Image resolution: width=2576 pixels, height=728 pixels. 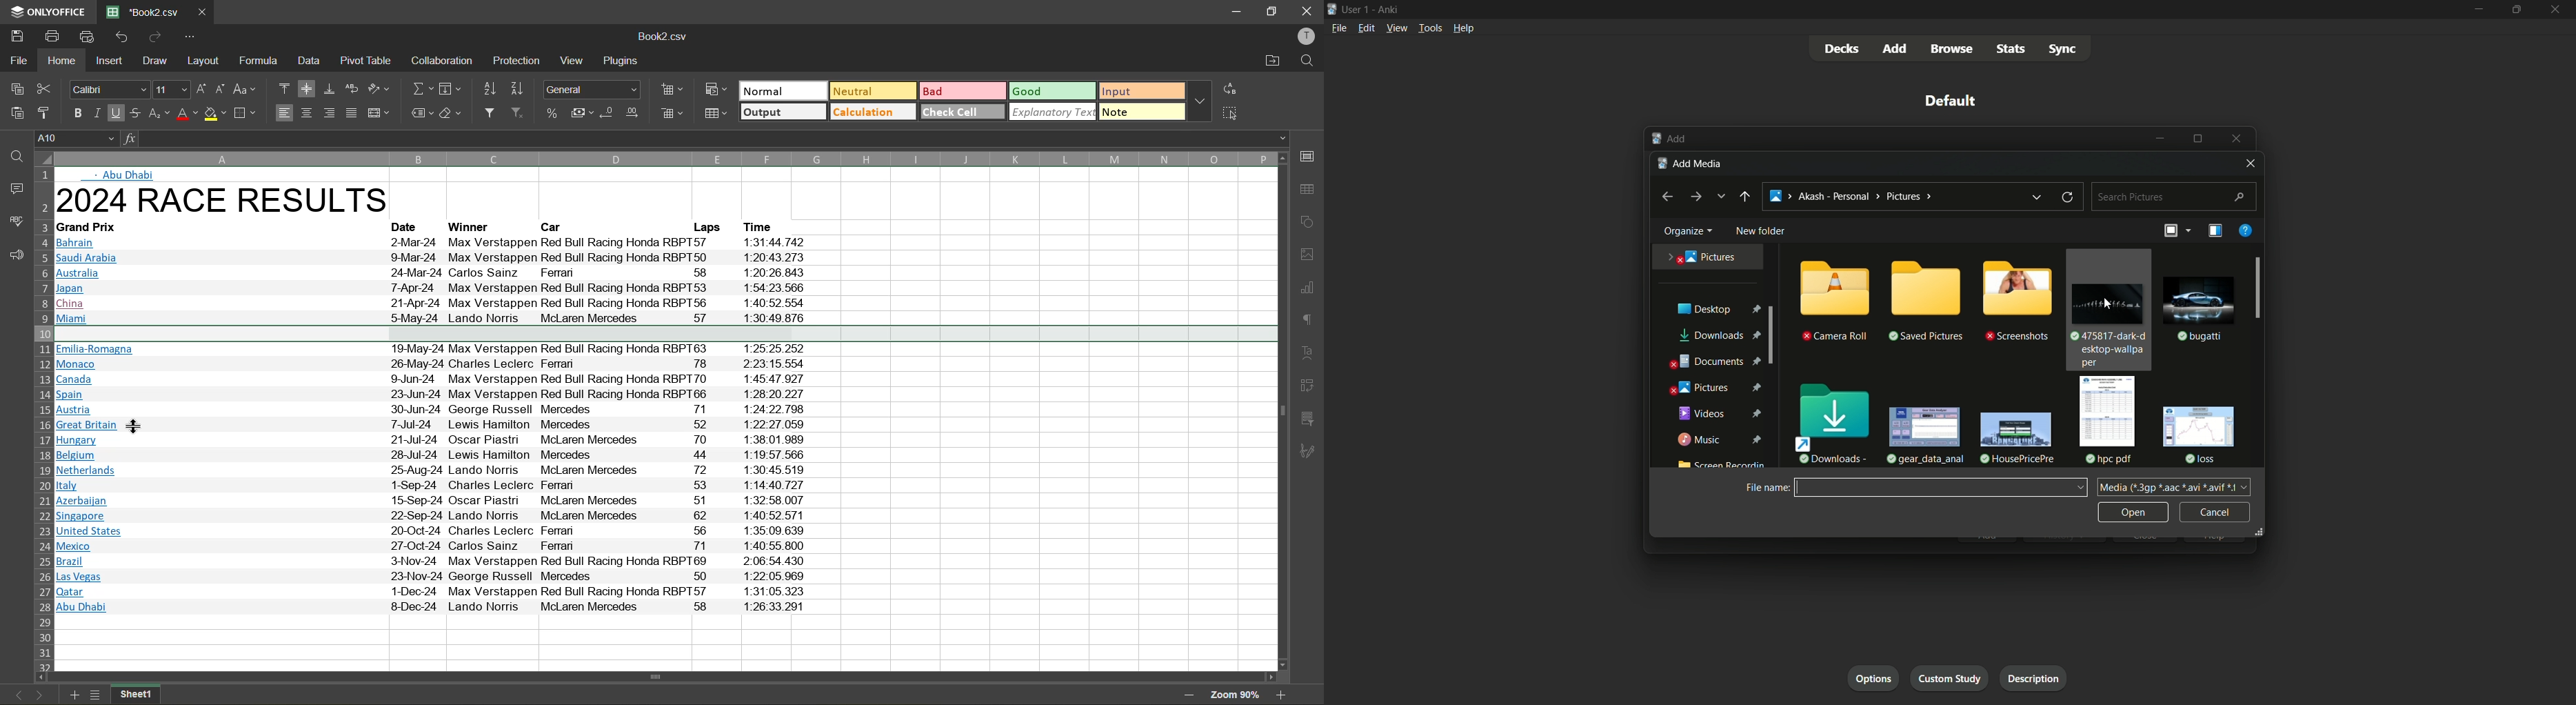 I want to click on help menu, so click(x=1463, y=29).